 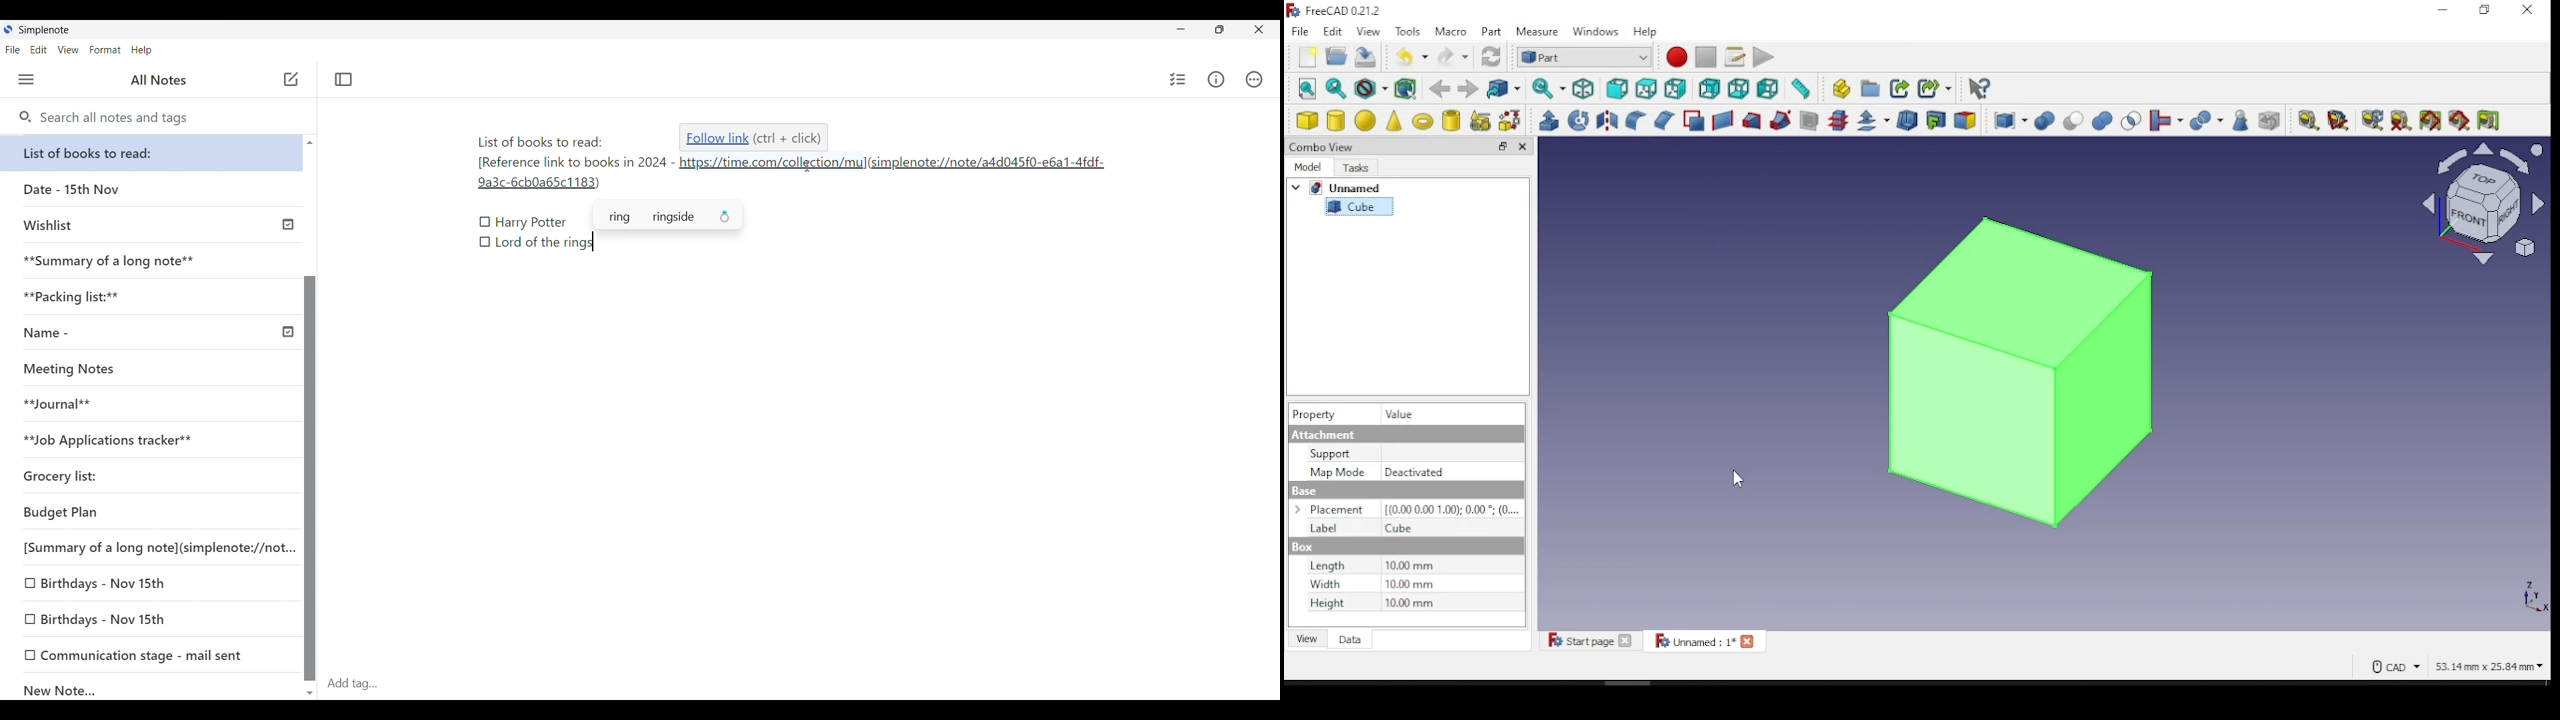 What do you see at coordinates (1782, 120) in the screenshot?
I see `sweep` at bounding box center [1782, 120].